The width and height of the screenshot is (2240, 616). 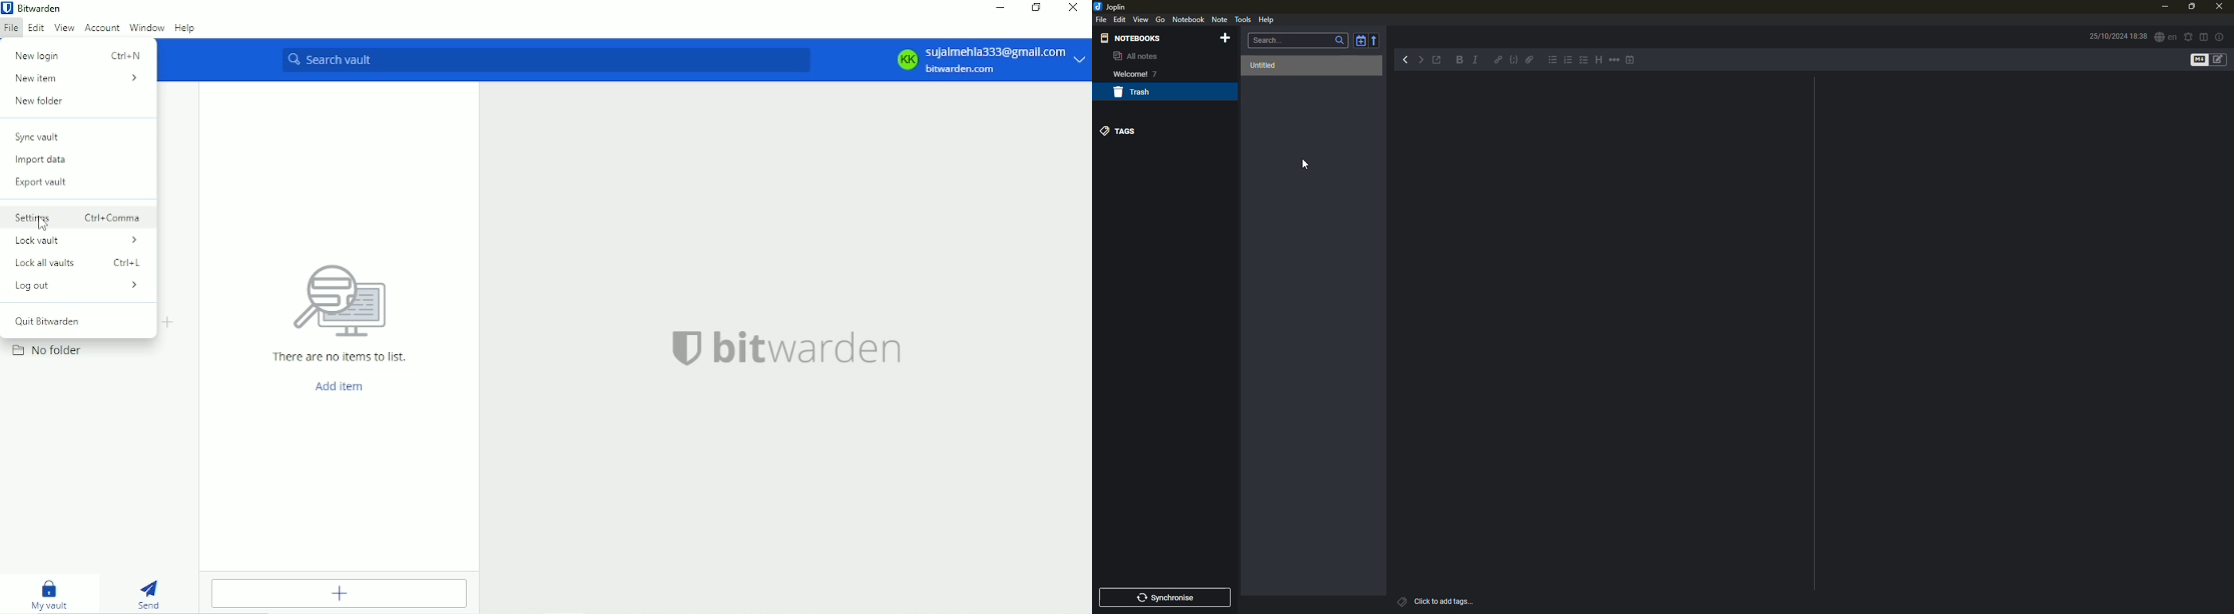 What do you see at coordinates (2190, 7) in the screenshot?
I see `maximize` at bounding box center [2190, 7].